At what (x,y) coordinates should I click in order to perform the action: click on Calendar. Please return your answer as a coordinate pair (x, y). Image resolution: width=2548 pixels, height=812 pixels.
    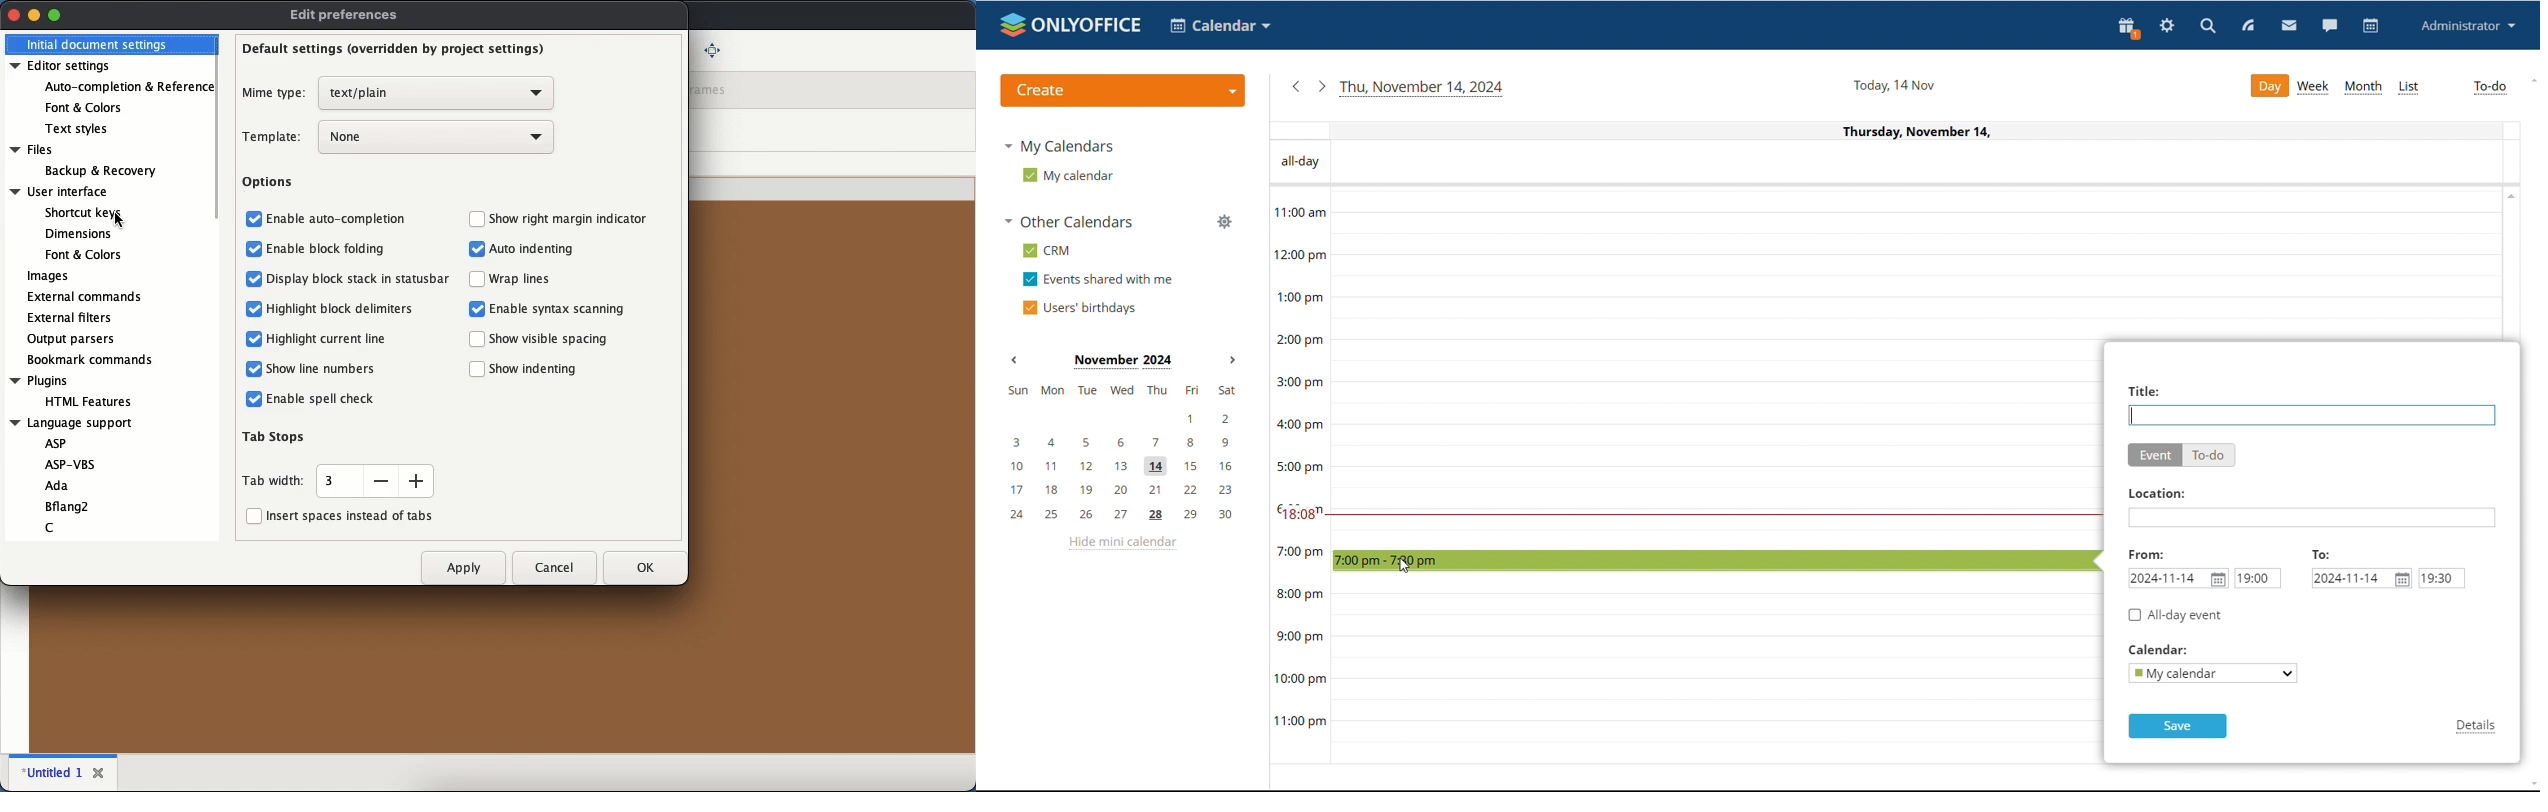
    Looking at the image, I should click on (2159, 649).